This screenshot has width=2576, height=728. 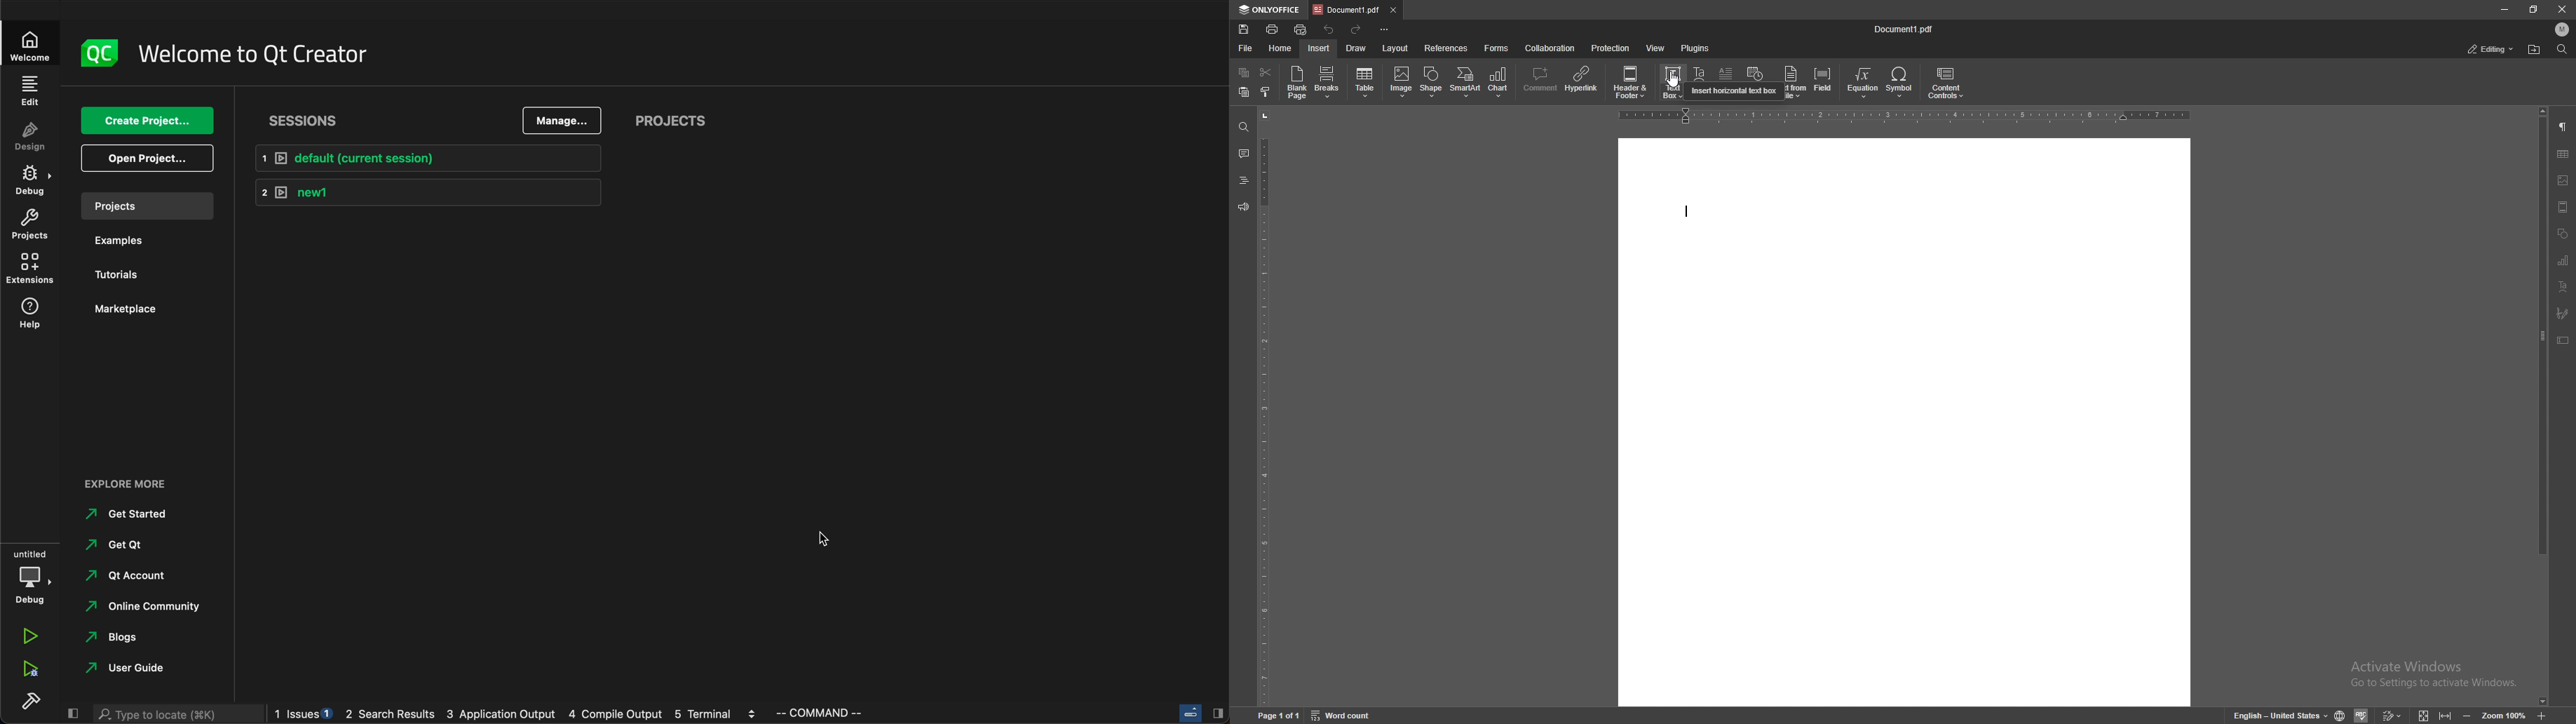 I want to click on create, so click(x=143, y=120).